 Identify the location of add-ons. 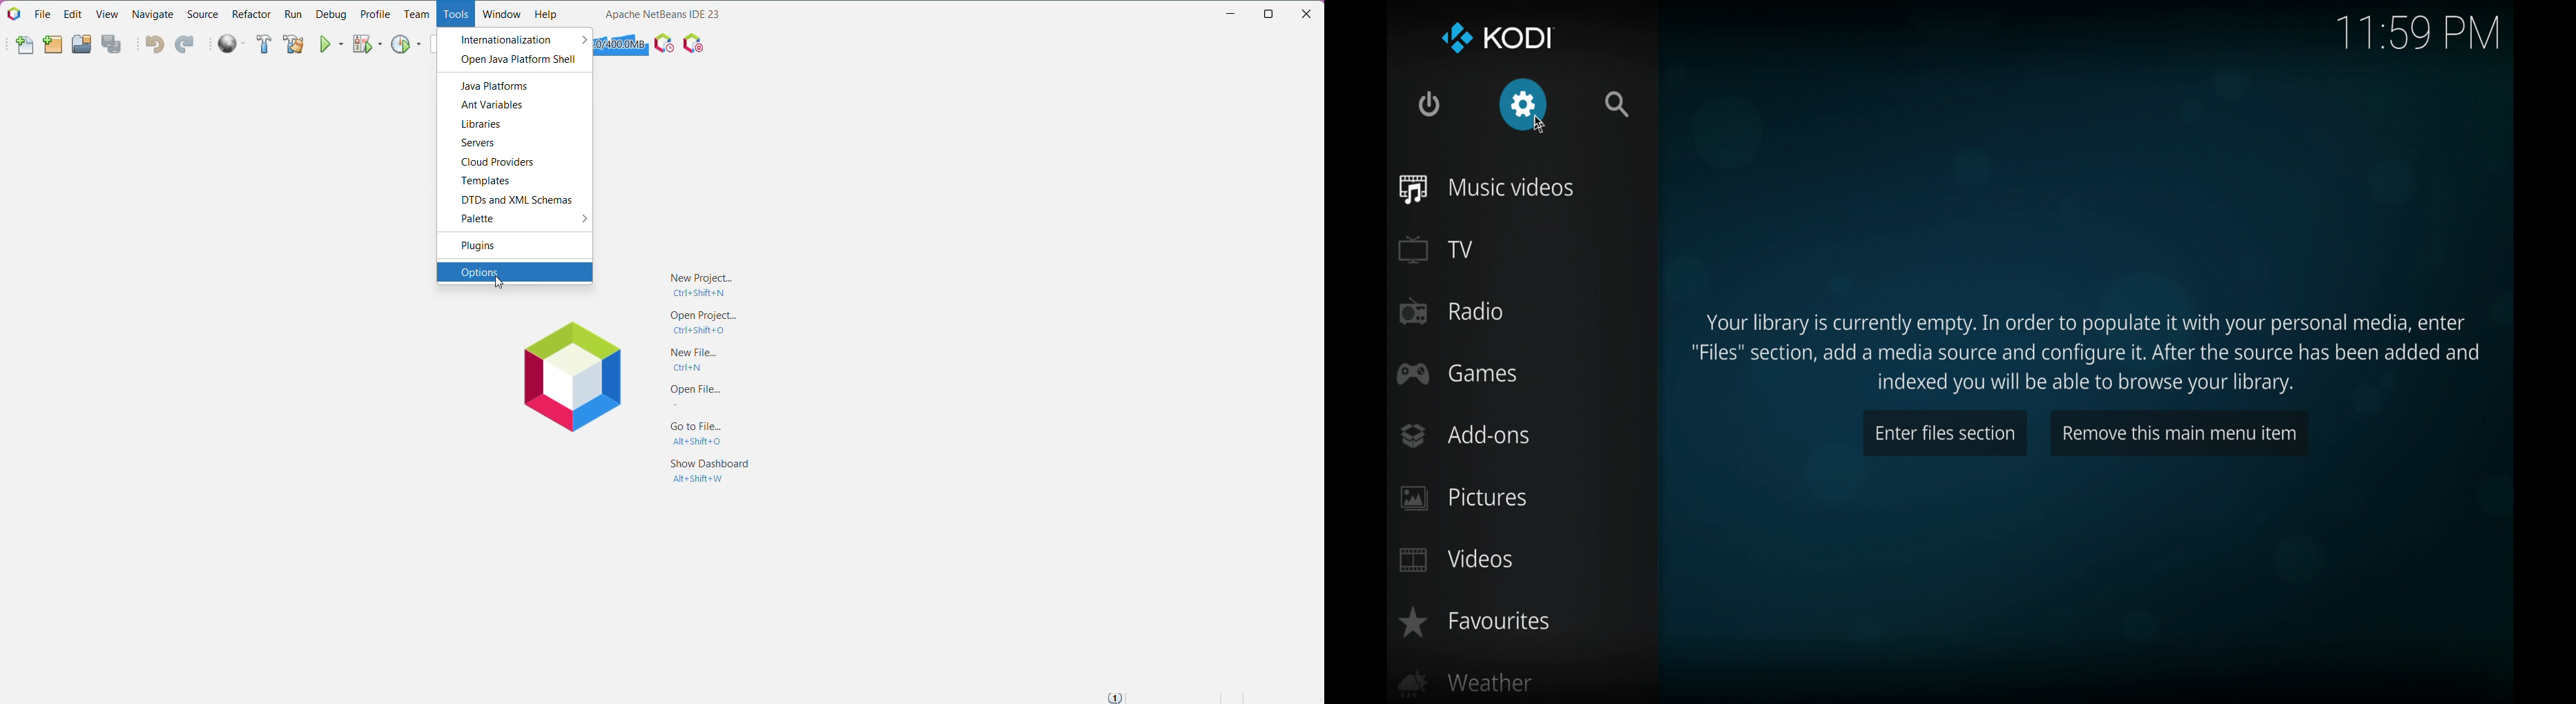
(1464, 436).